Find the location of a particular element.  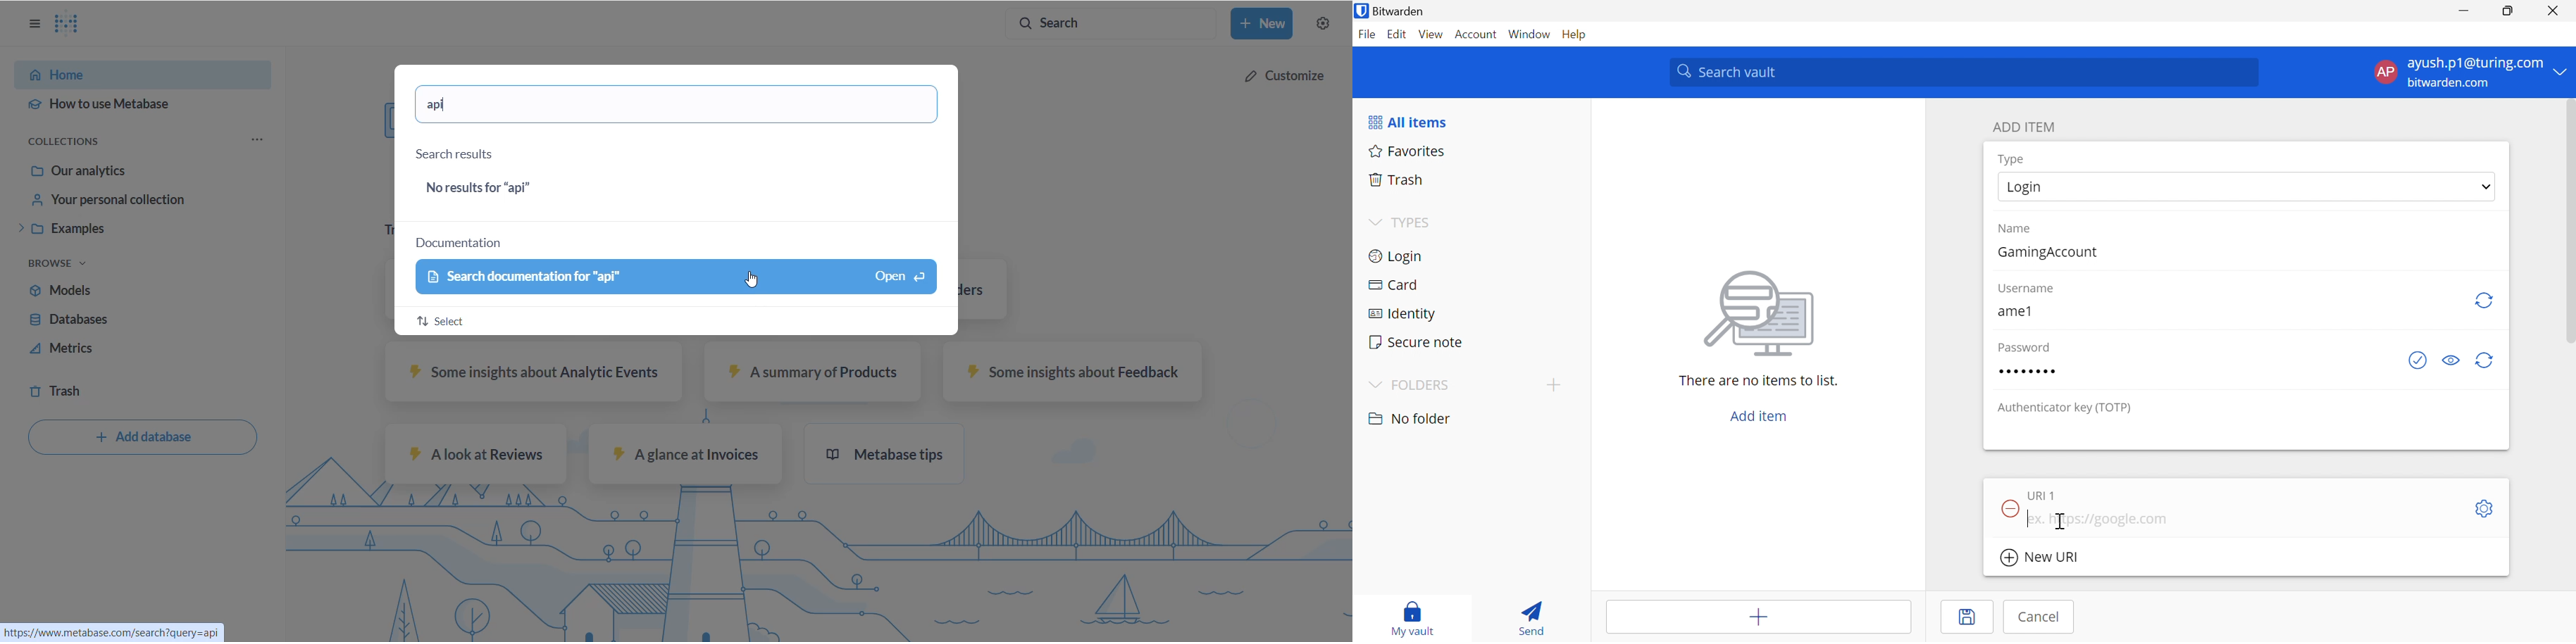

Password is located at coordinates (2022, 348).